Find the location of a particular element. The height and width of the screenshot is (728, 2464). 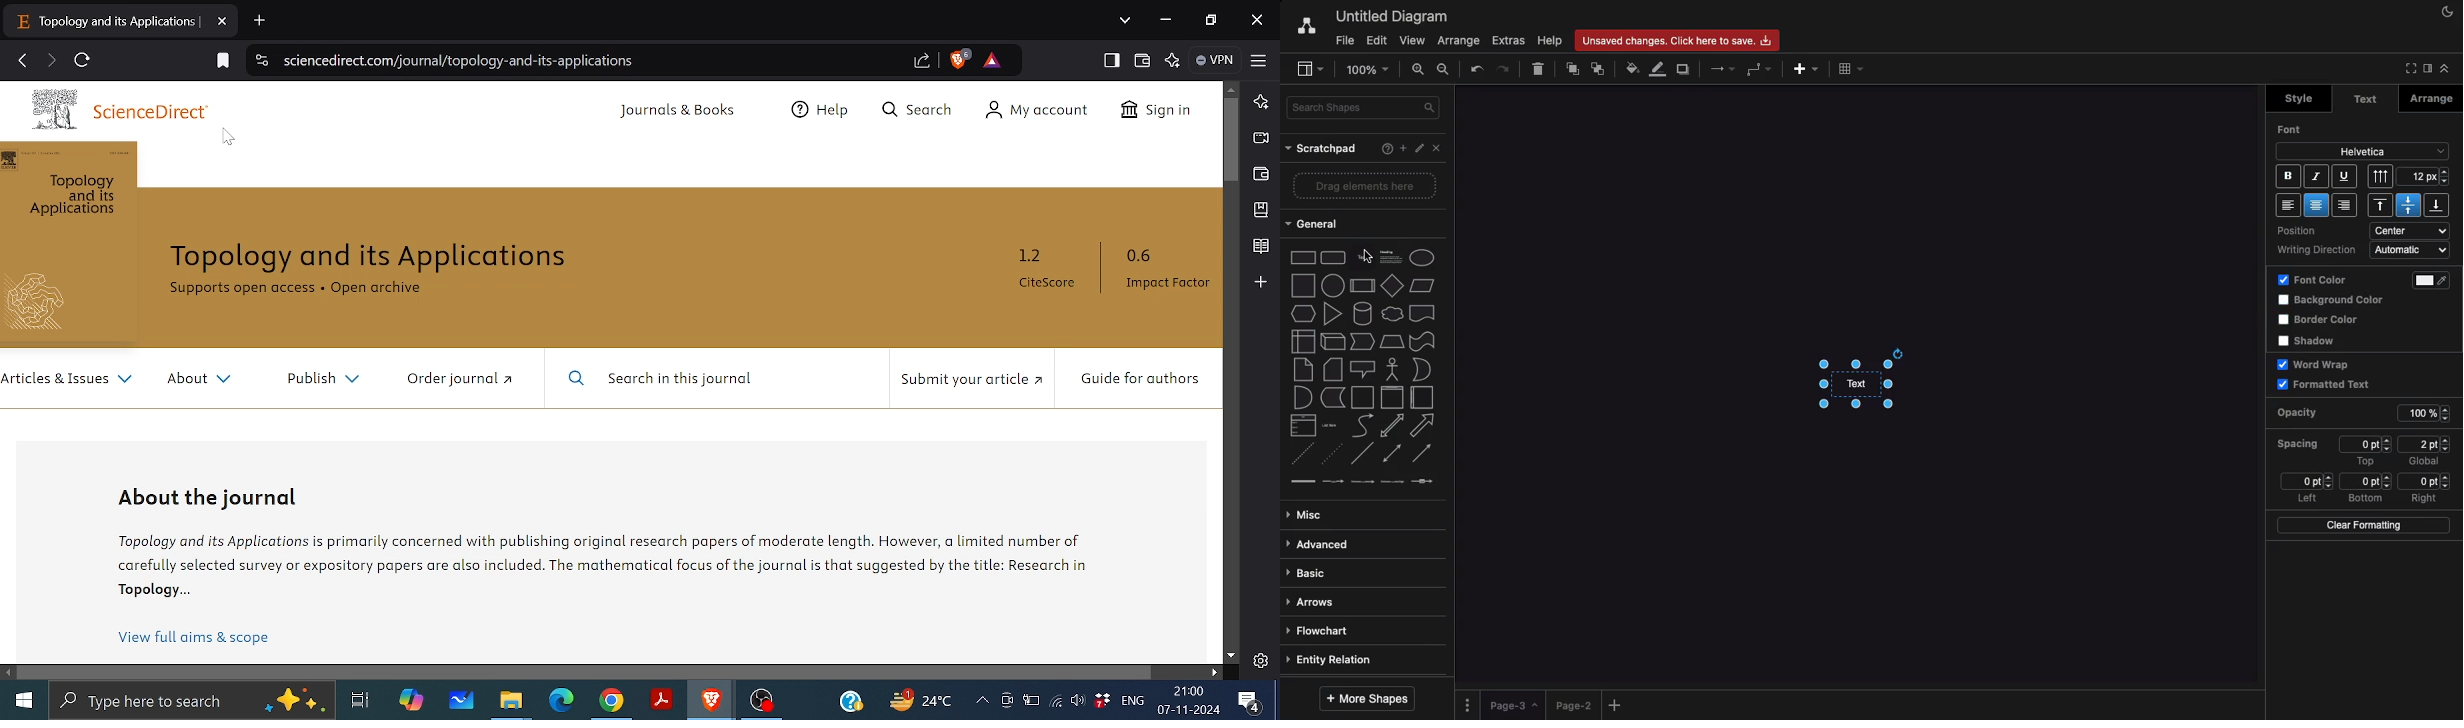

and is located at coordinates (1304, 398).